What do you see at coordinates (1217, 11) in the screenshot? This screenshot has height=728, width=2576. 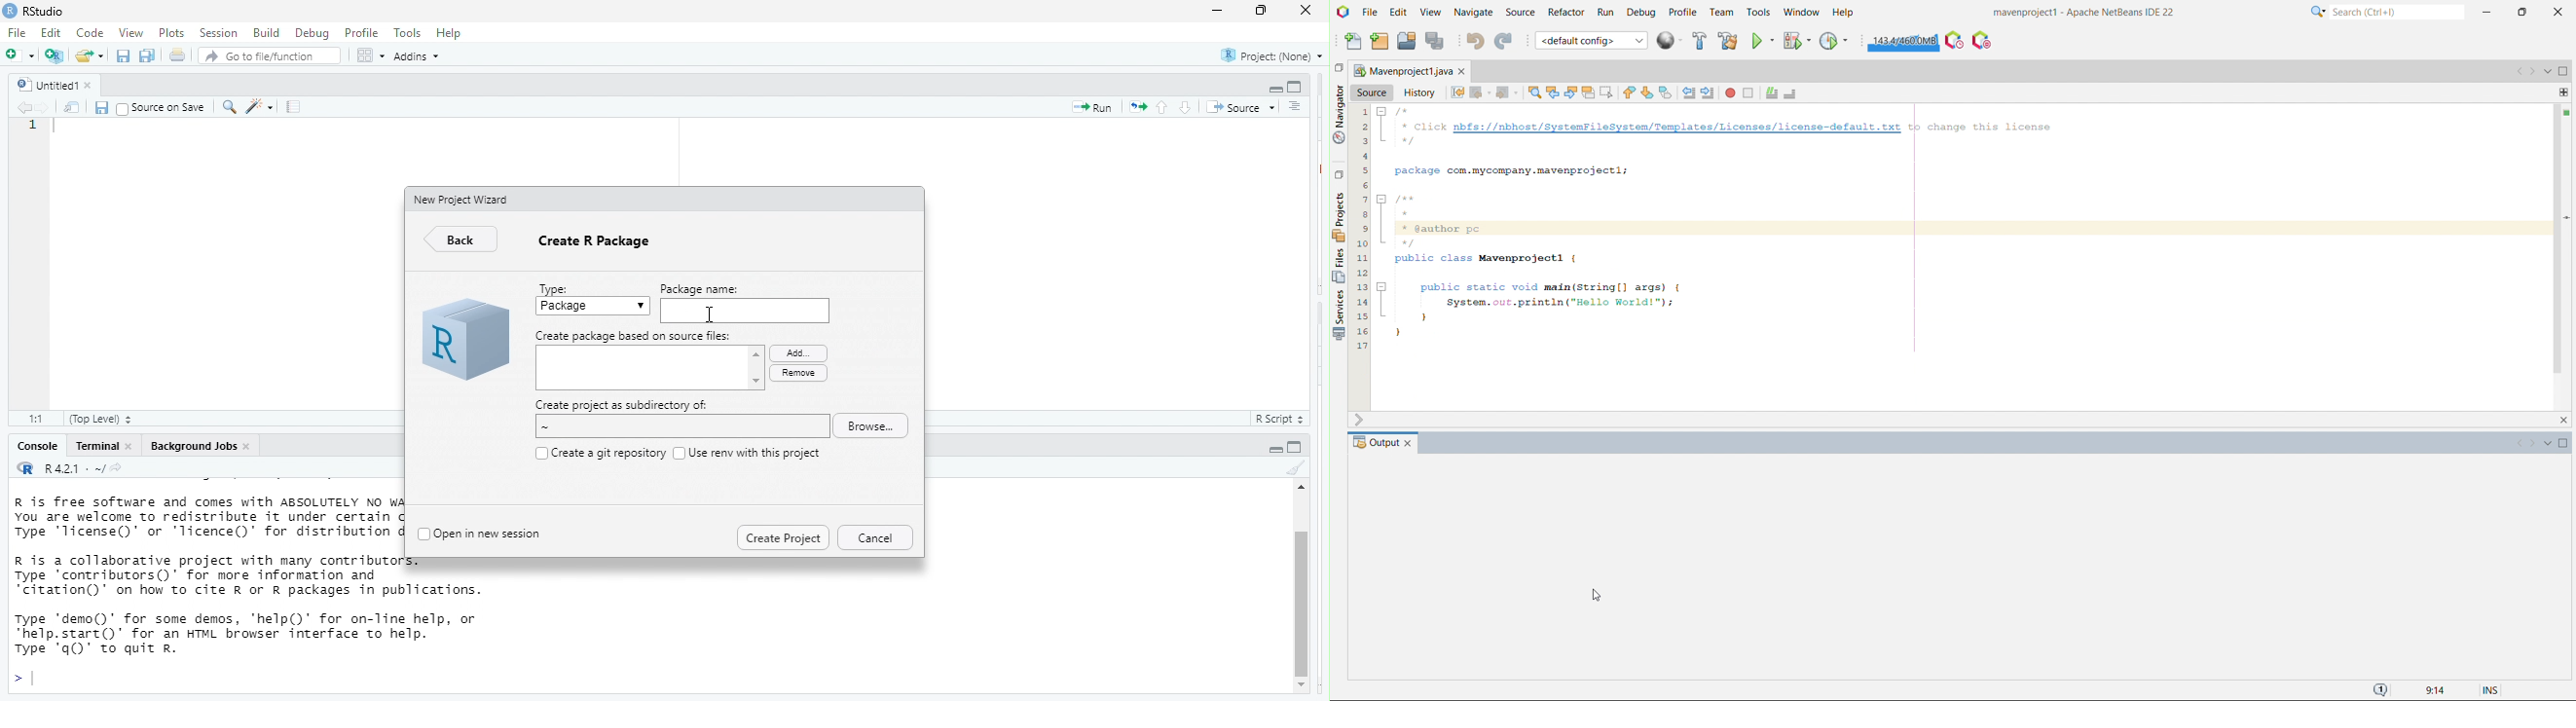 I see `minimize` at bounding box center [1217, 11].